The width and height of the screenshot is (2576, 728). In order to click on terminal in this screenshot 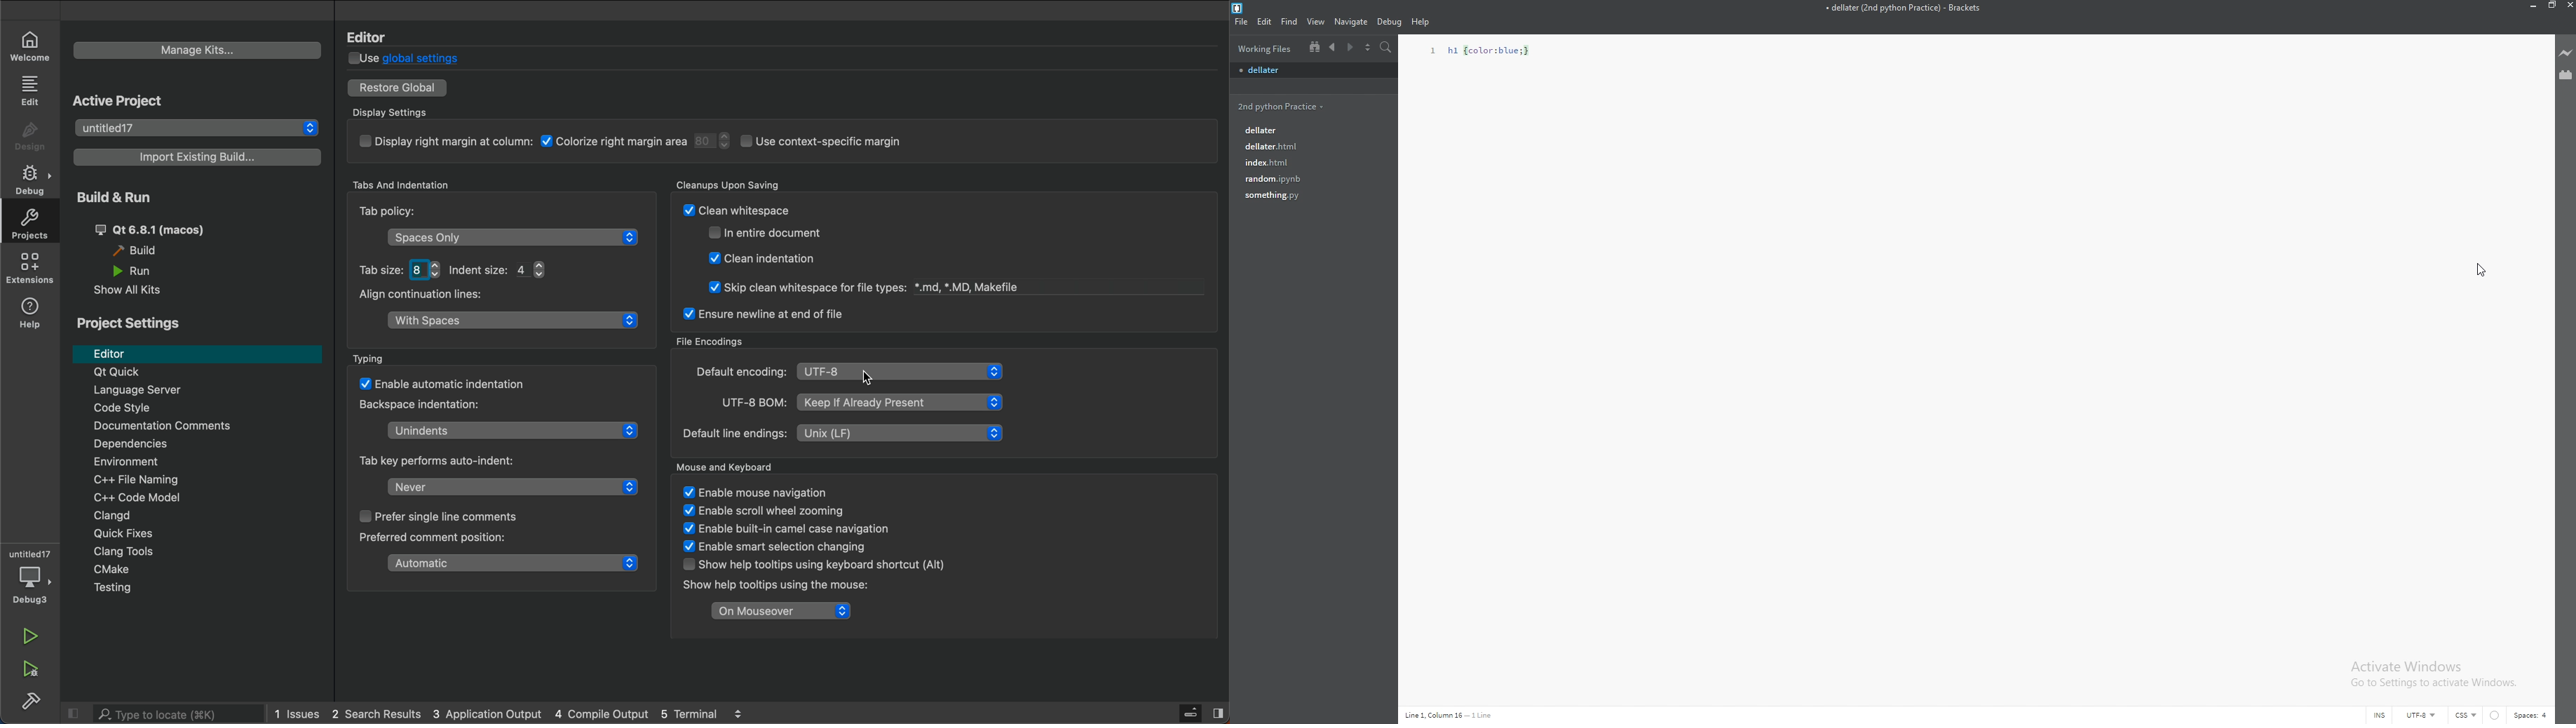, I will do `click(718, 711)`.